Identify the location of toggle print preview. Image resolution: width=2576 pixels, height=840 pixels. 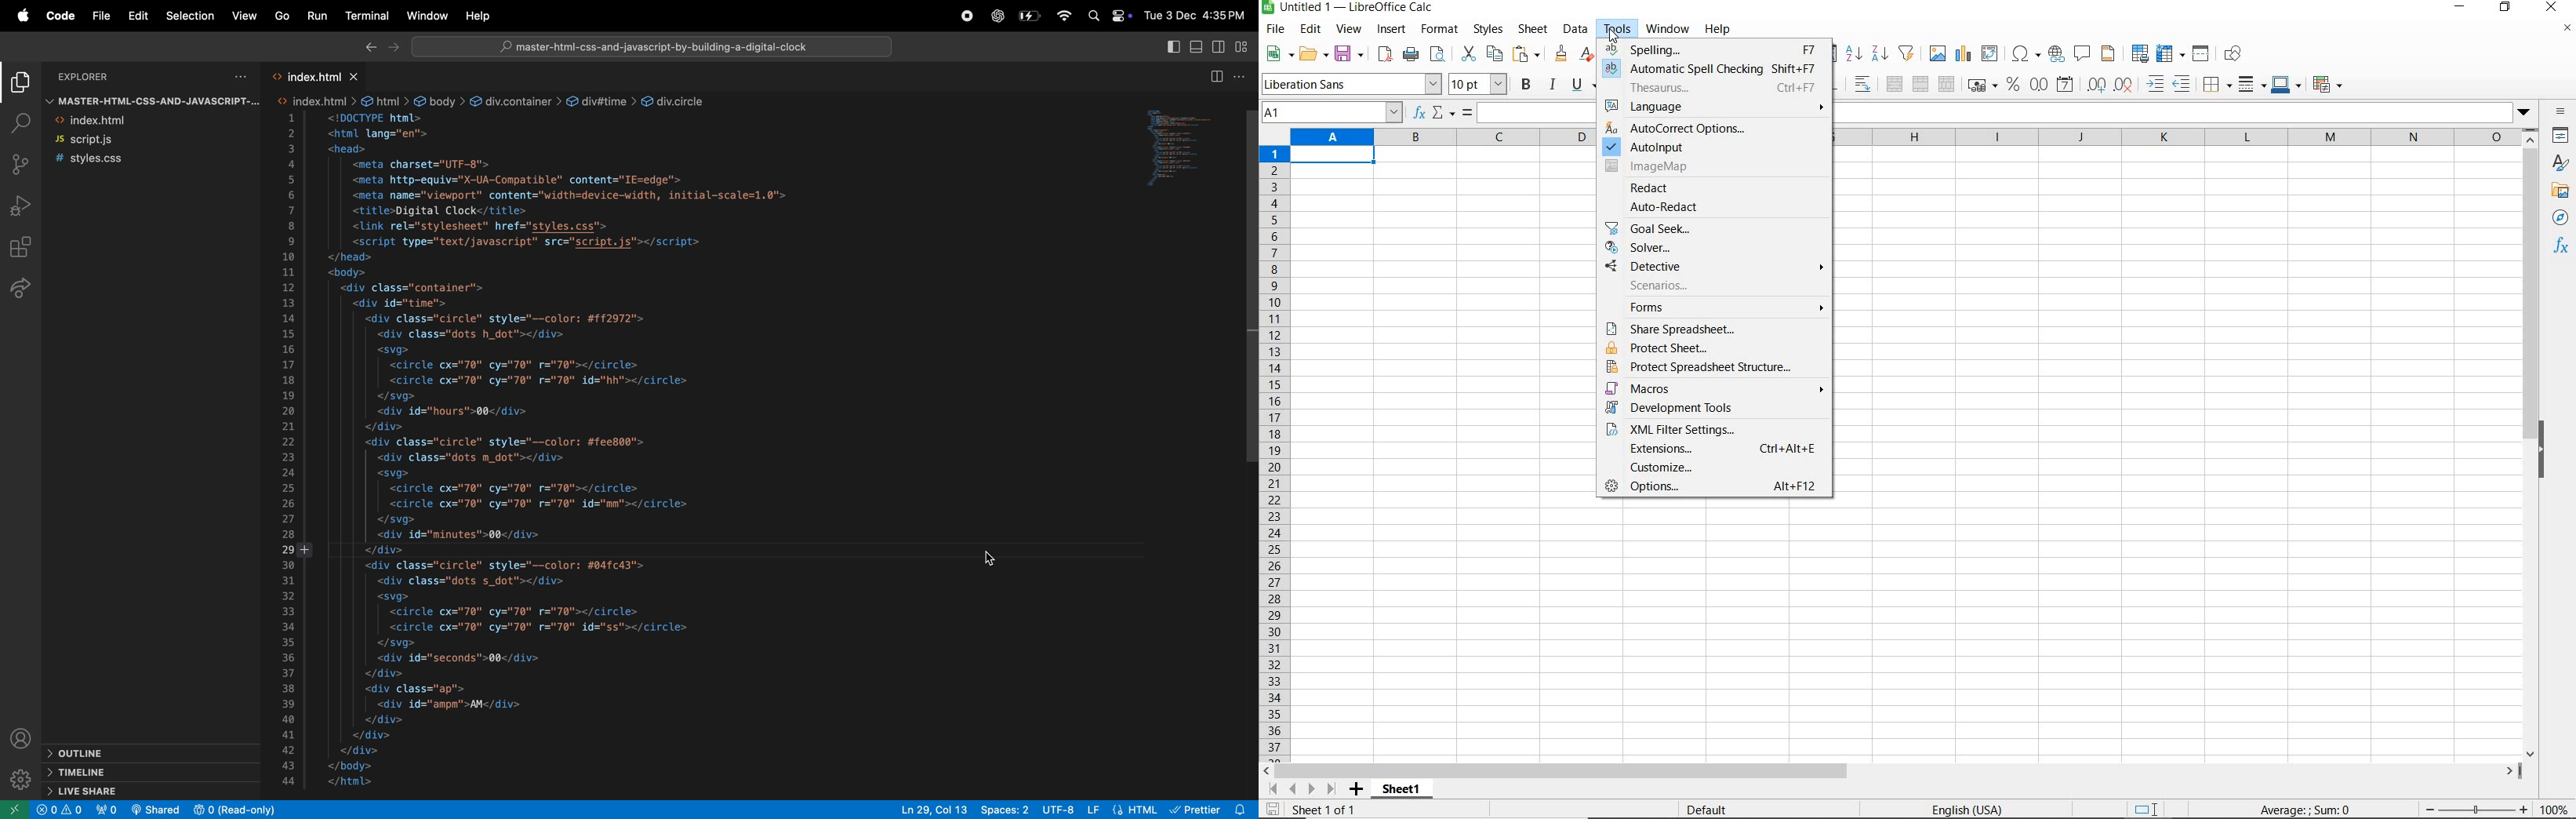
(1437, 54).